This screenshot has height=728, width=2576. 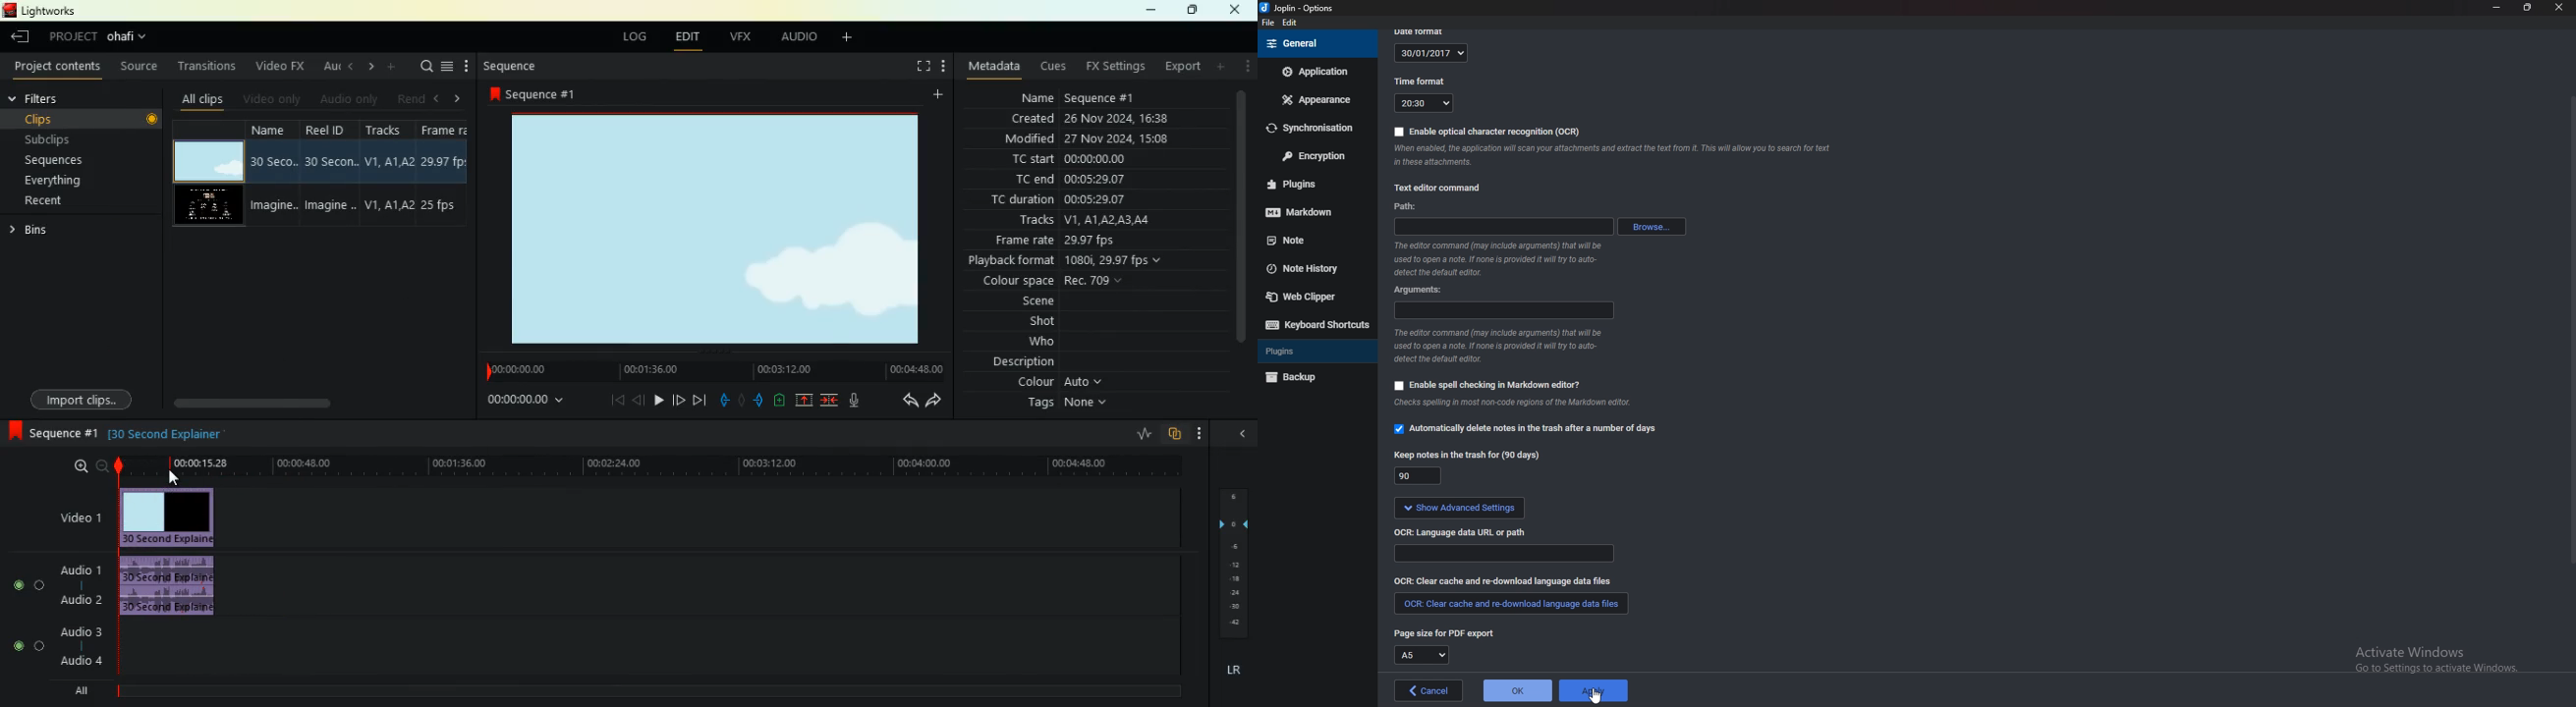 What do you see at coordinates (1056, 381) in the screenshot?
I see `colour` at bounding box center [1056, 381].